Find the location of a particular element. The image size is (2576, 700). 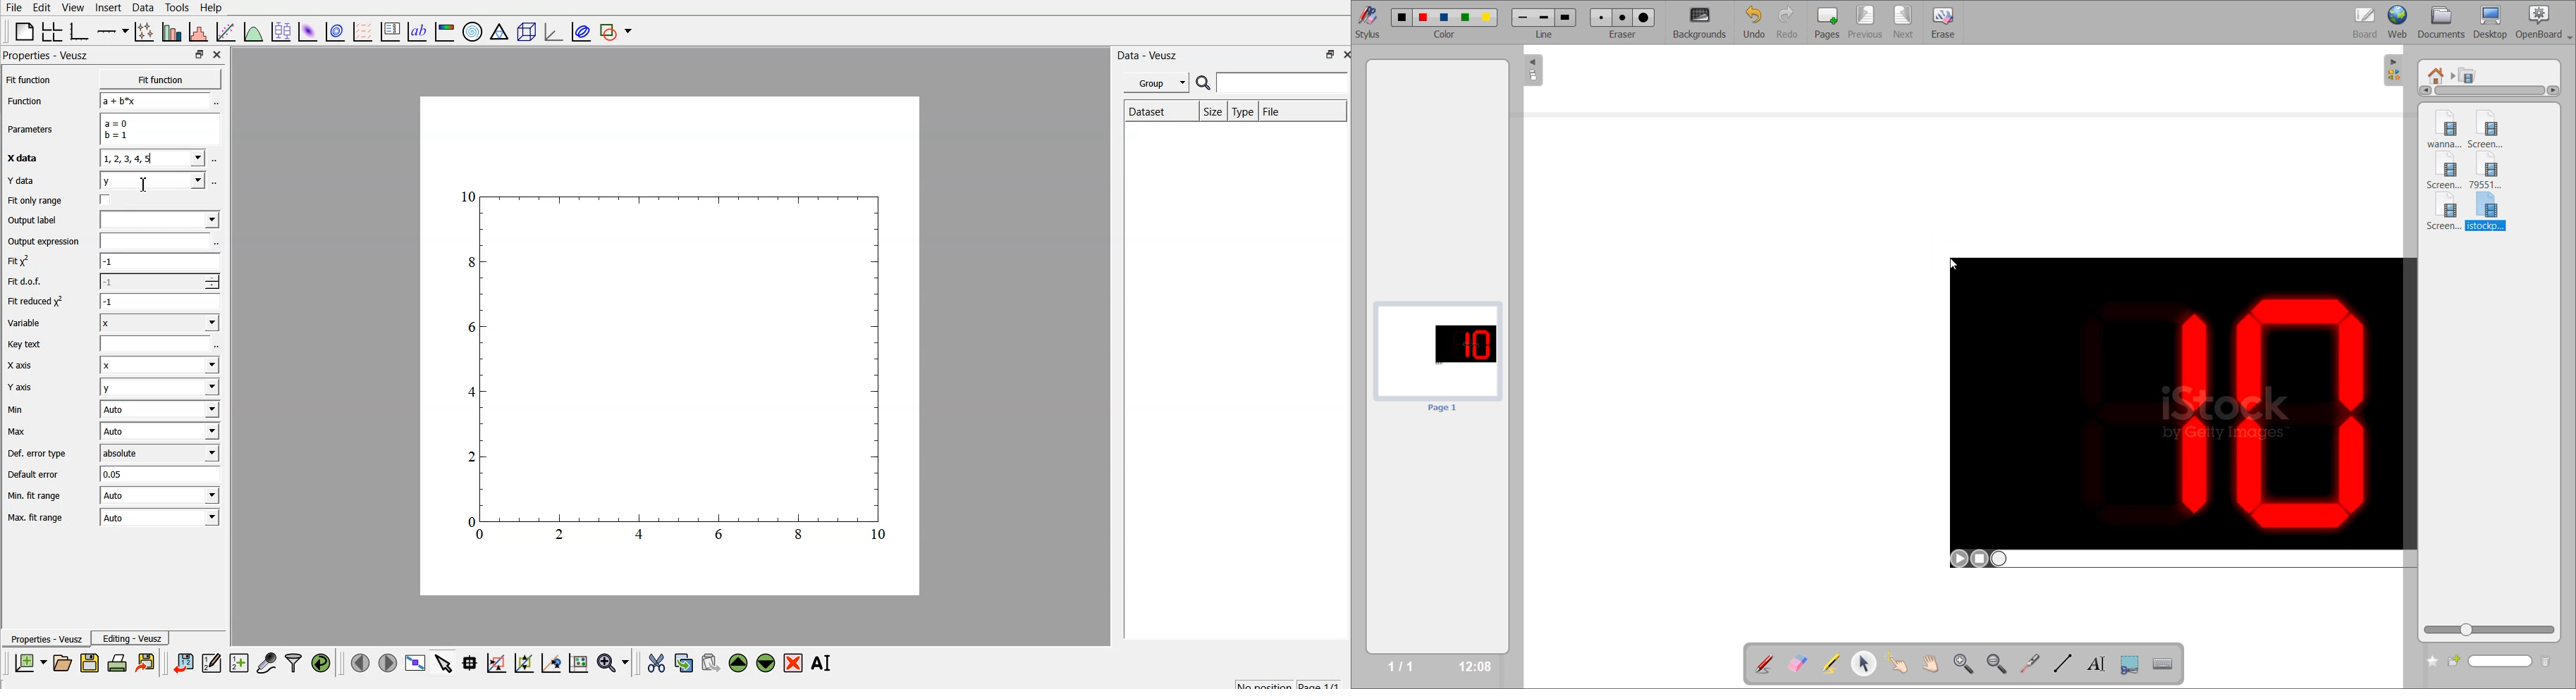

Large line is located at coordinates (1567, 16).